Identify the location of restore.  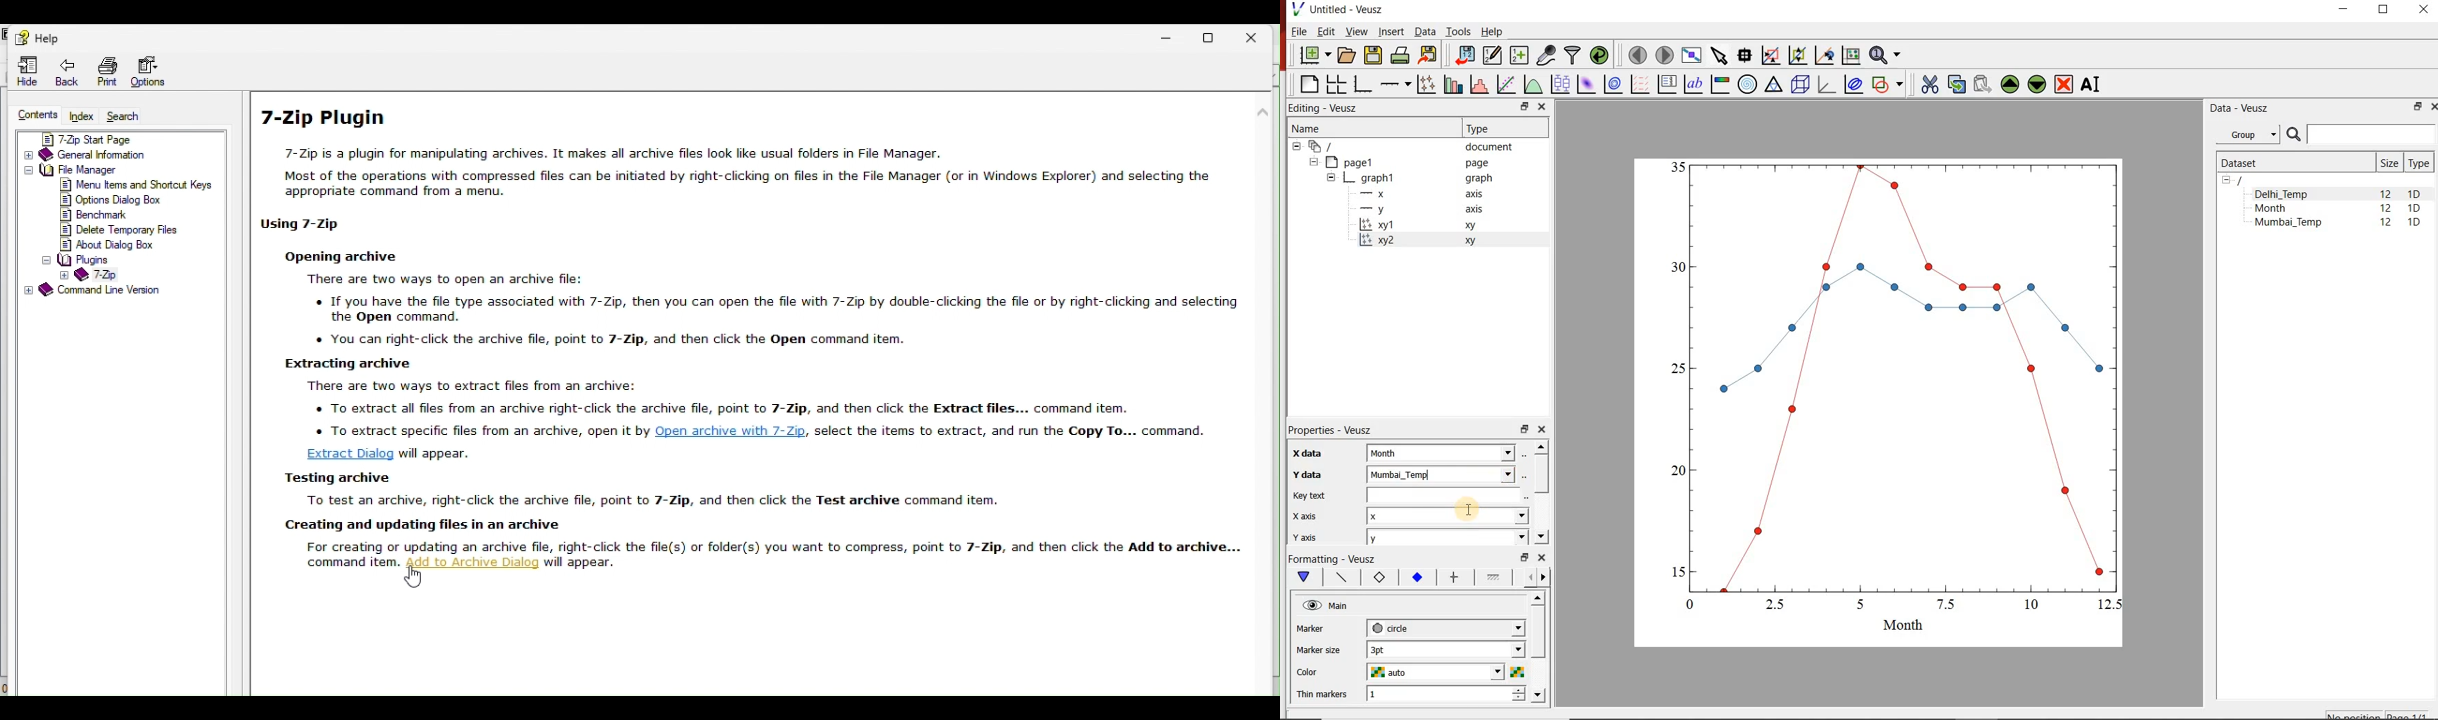
(1526, 557).